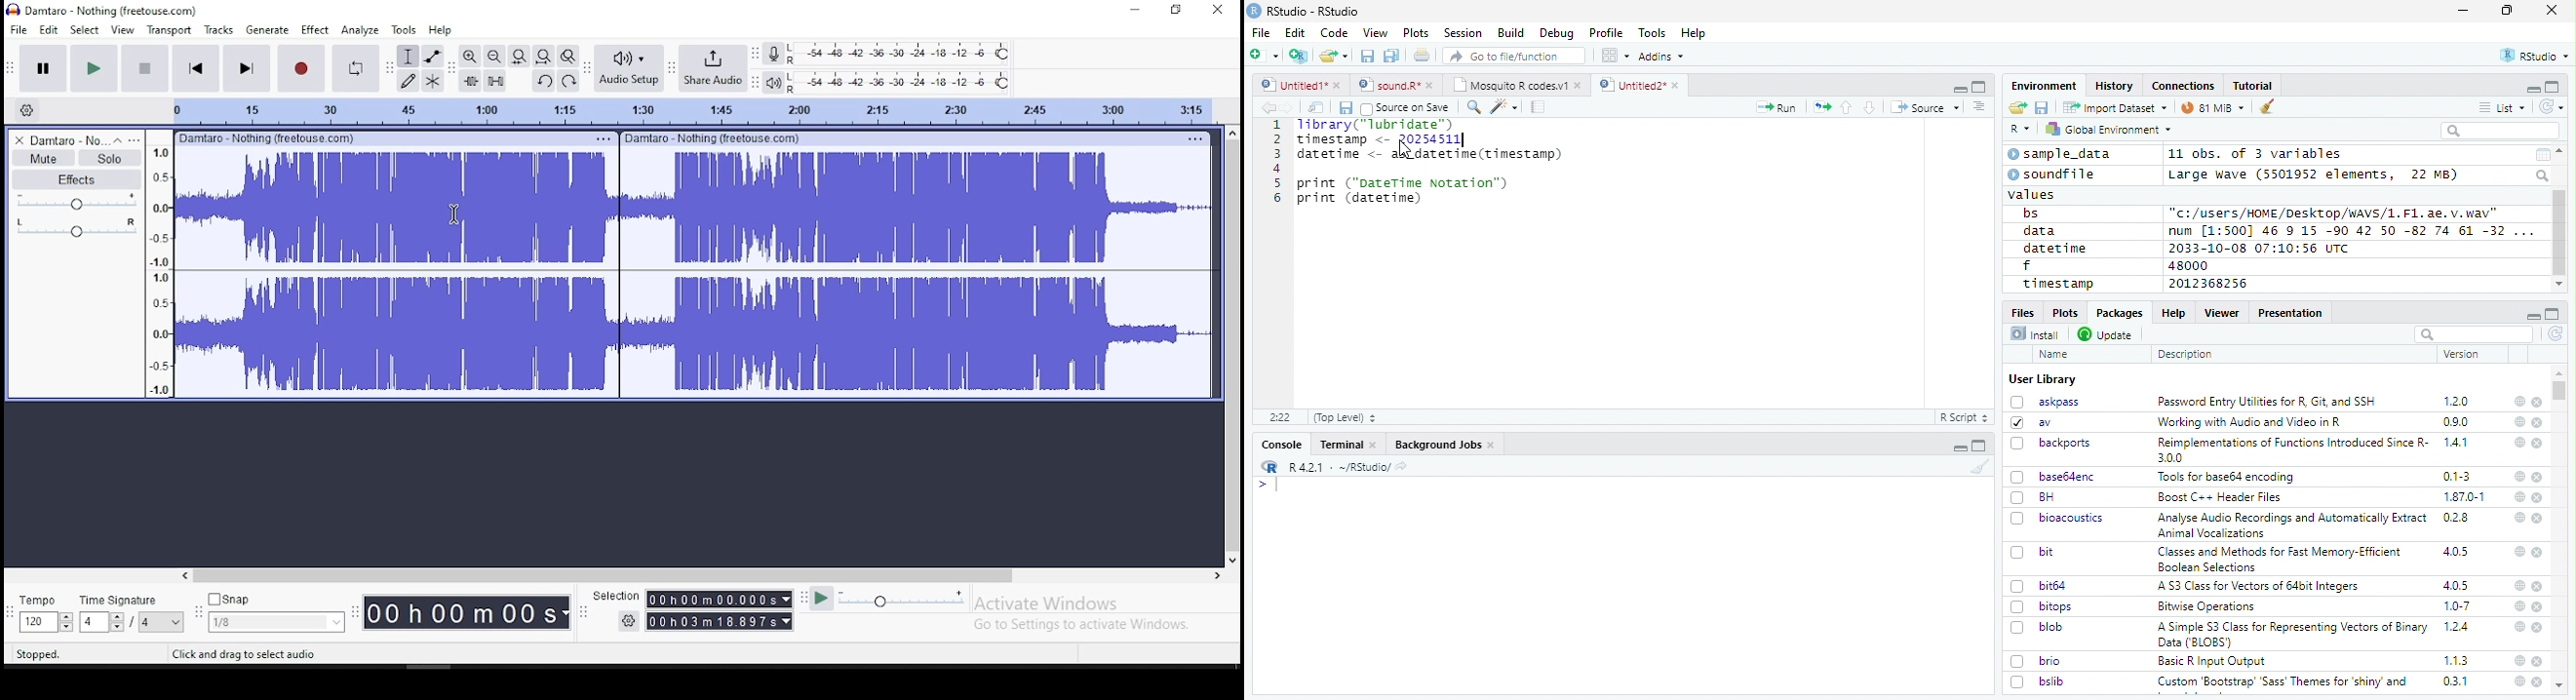 The width and height of the screenshot is (2576, 700). Describe the element at coordinates (1404, 107) in the screenshot. I see `Source on Save` at that location.